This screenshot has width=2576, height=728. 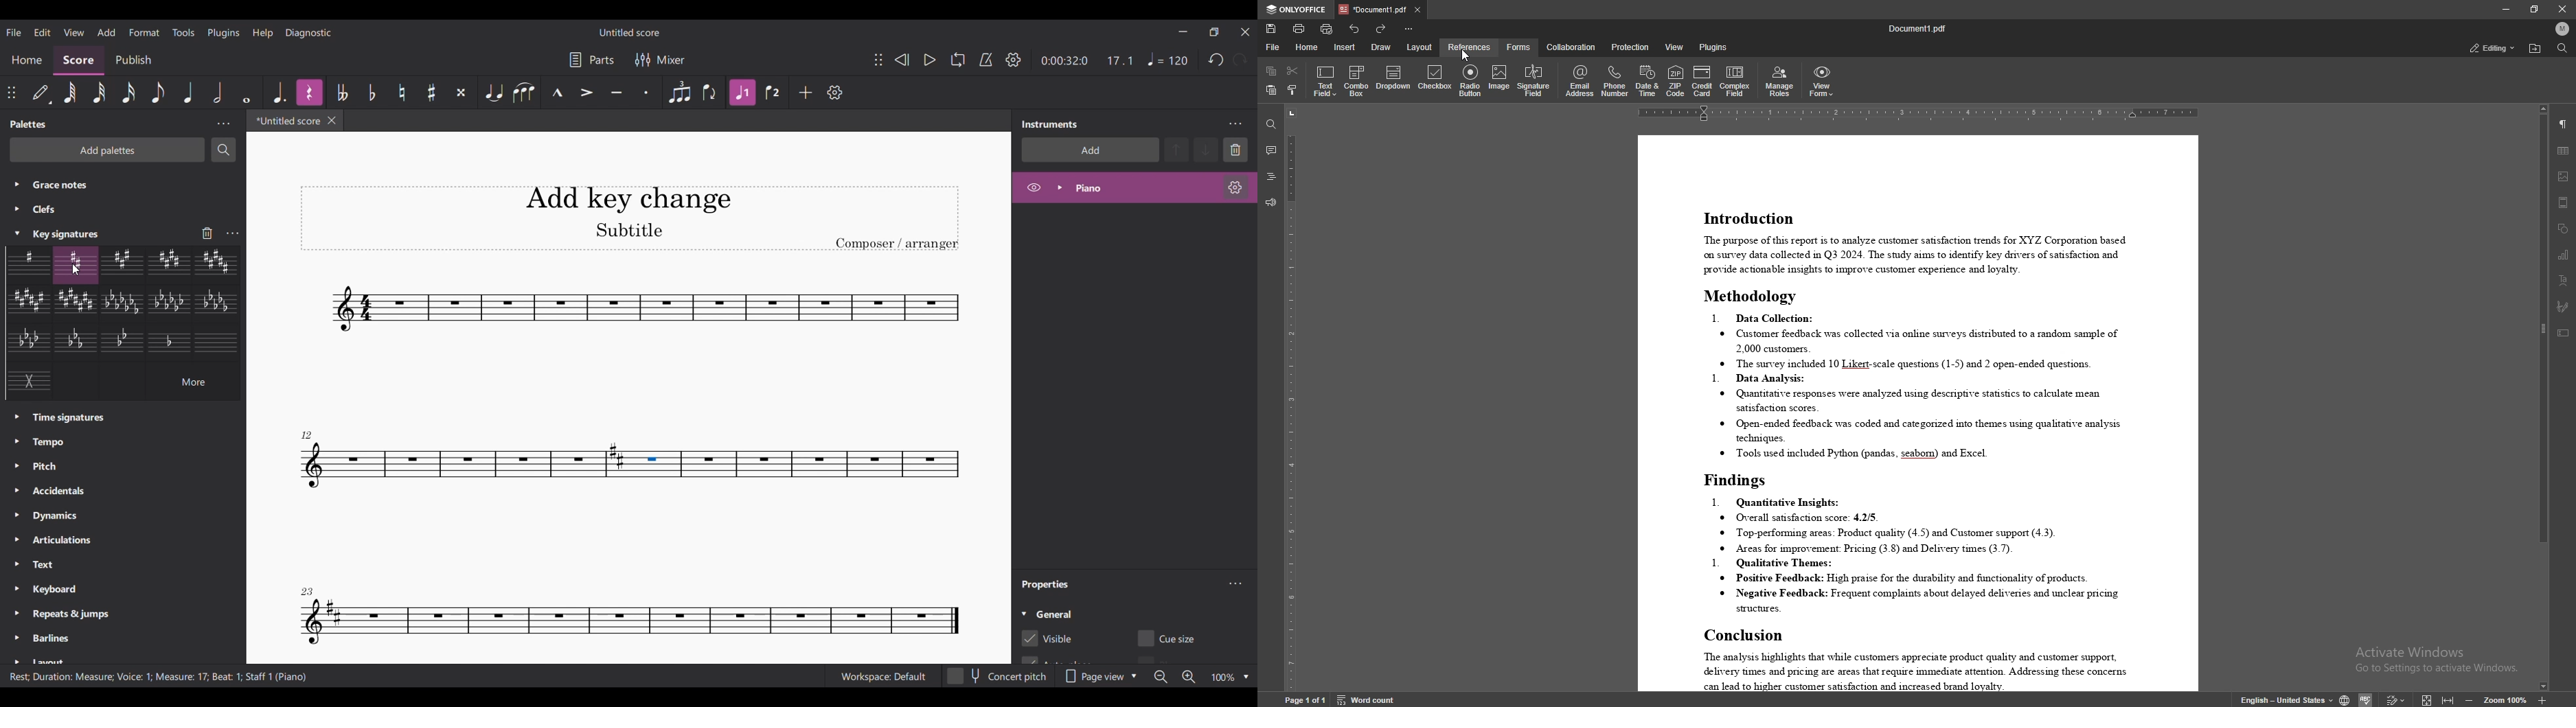 What do you see at coordinates (1919, 113) in the screenshot?
I see `horizontal scale` at bounding box center [1919, 113].